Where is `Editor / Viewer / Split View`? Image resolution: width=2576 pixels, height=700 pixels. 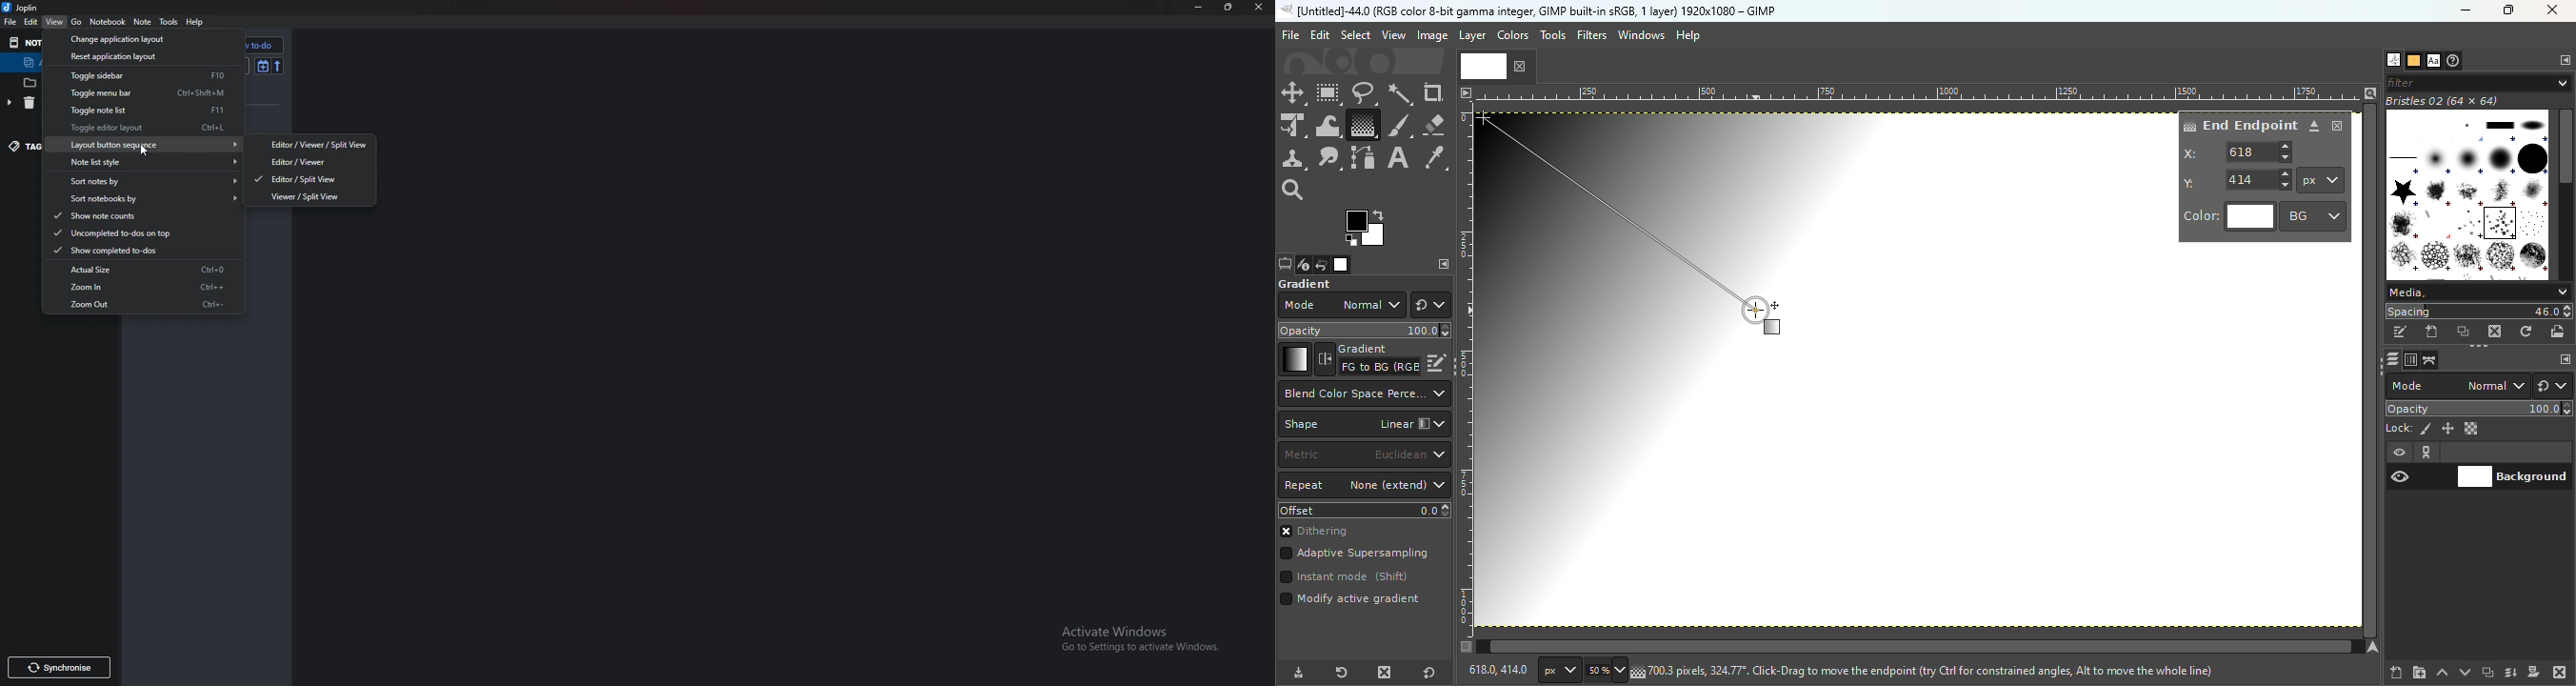 Editor / Viewer / Split View is located at coordinates (314, 145).